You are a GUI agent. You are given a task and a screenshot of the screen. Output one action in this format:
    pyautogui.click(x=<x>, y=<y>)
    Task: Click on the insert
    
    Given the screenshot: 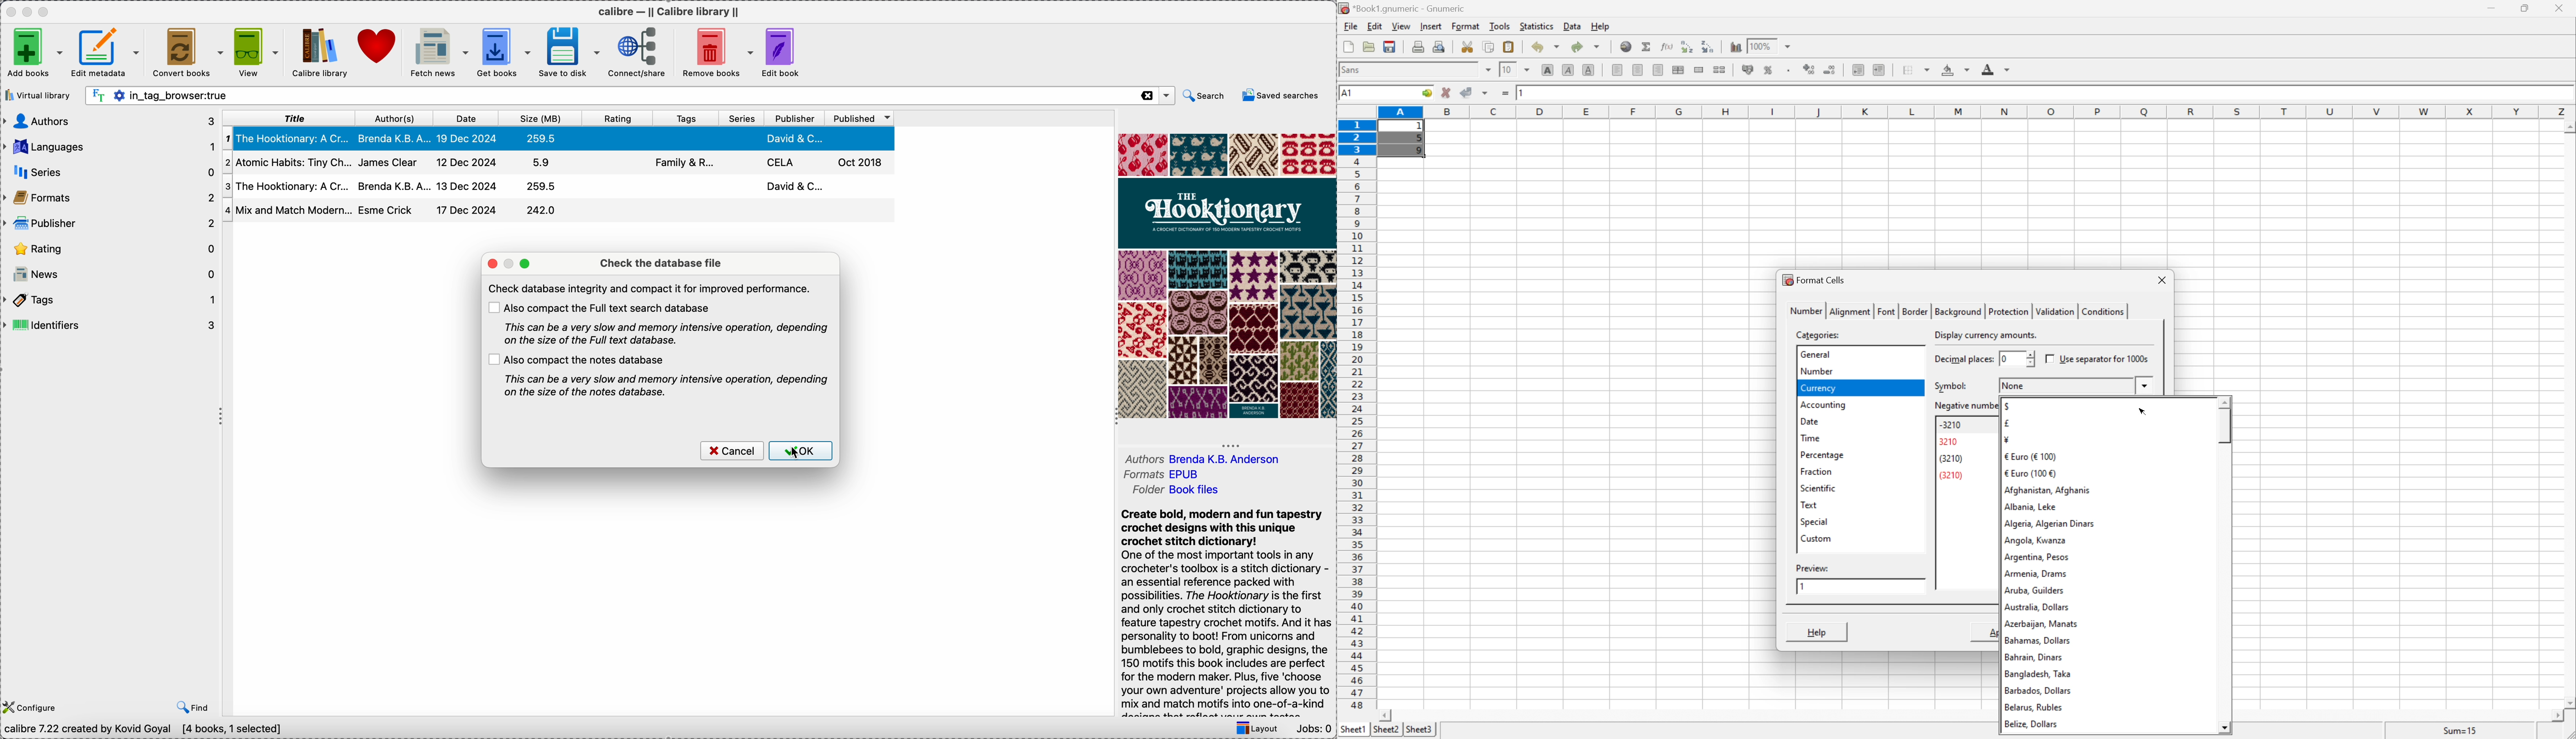 What is the action you would take?
    pyautogui.click(x=1430, y=25)
    